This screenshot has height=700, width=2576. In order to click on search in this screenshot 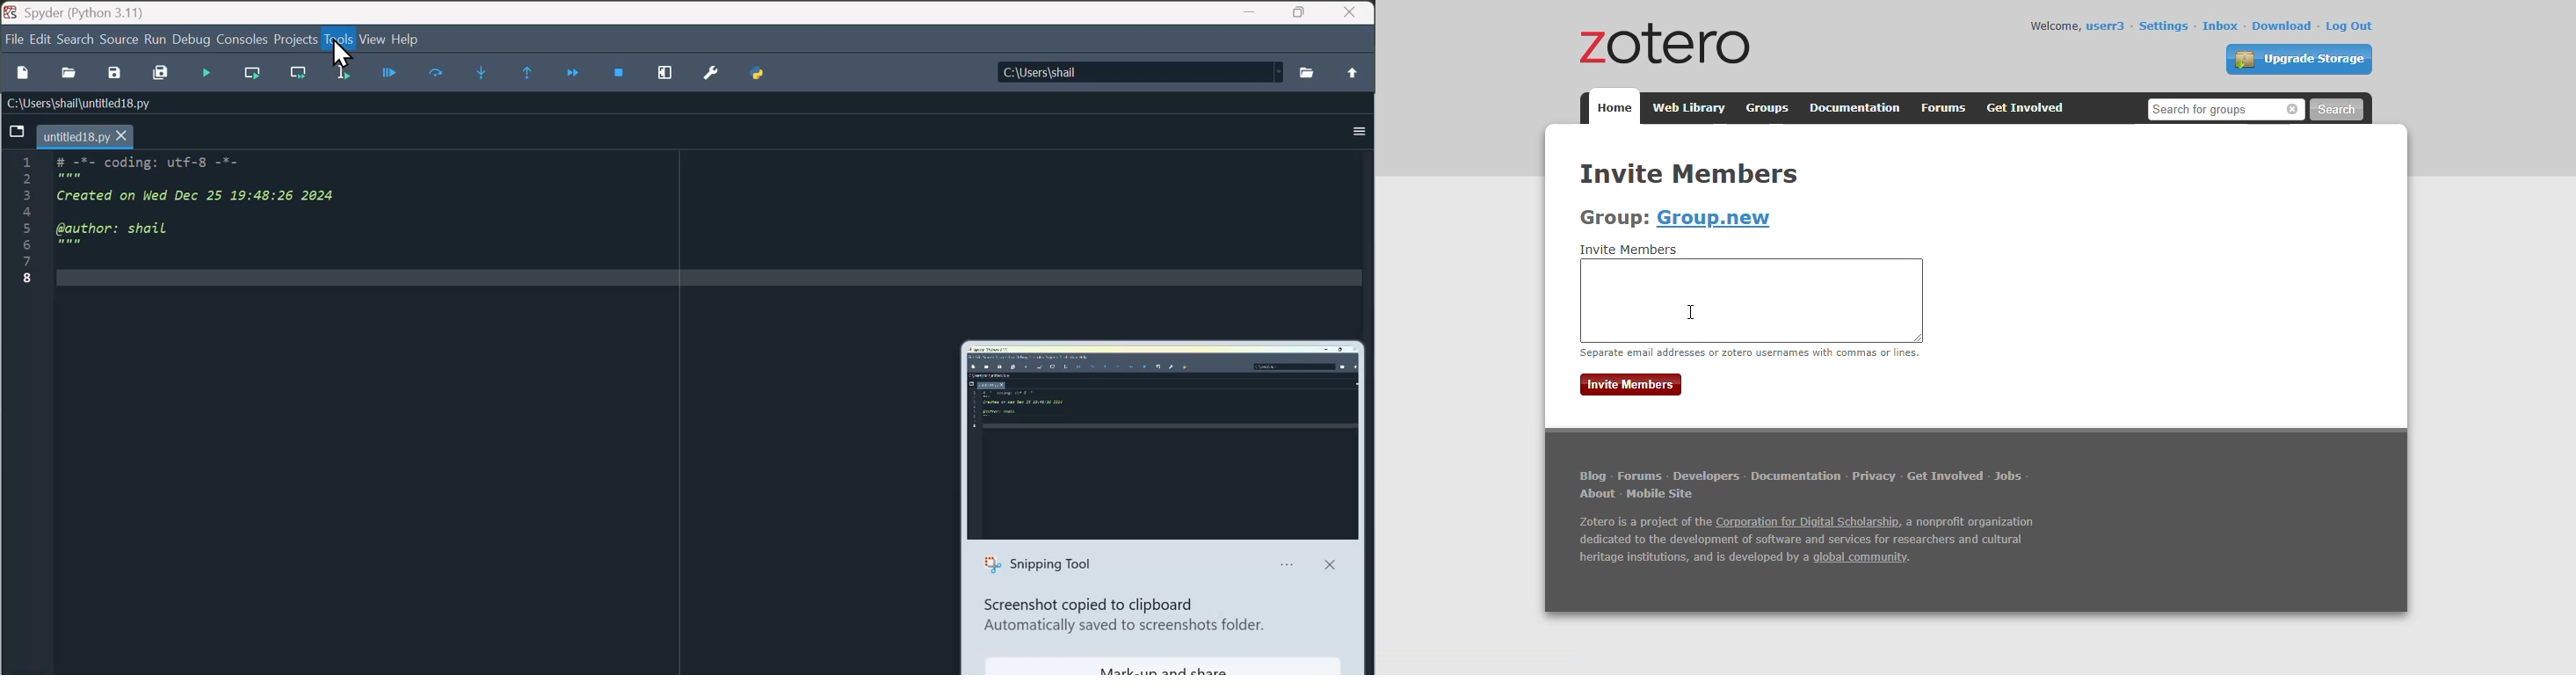, I will do `click(2336, 110)`.